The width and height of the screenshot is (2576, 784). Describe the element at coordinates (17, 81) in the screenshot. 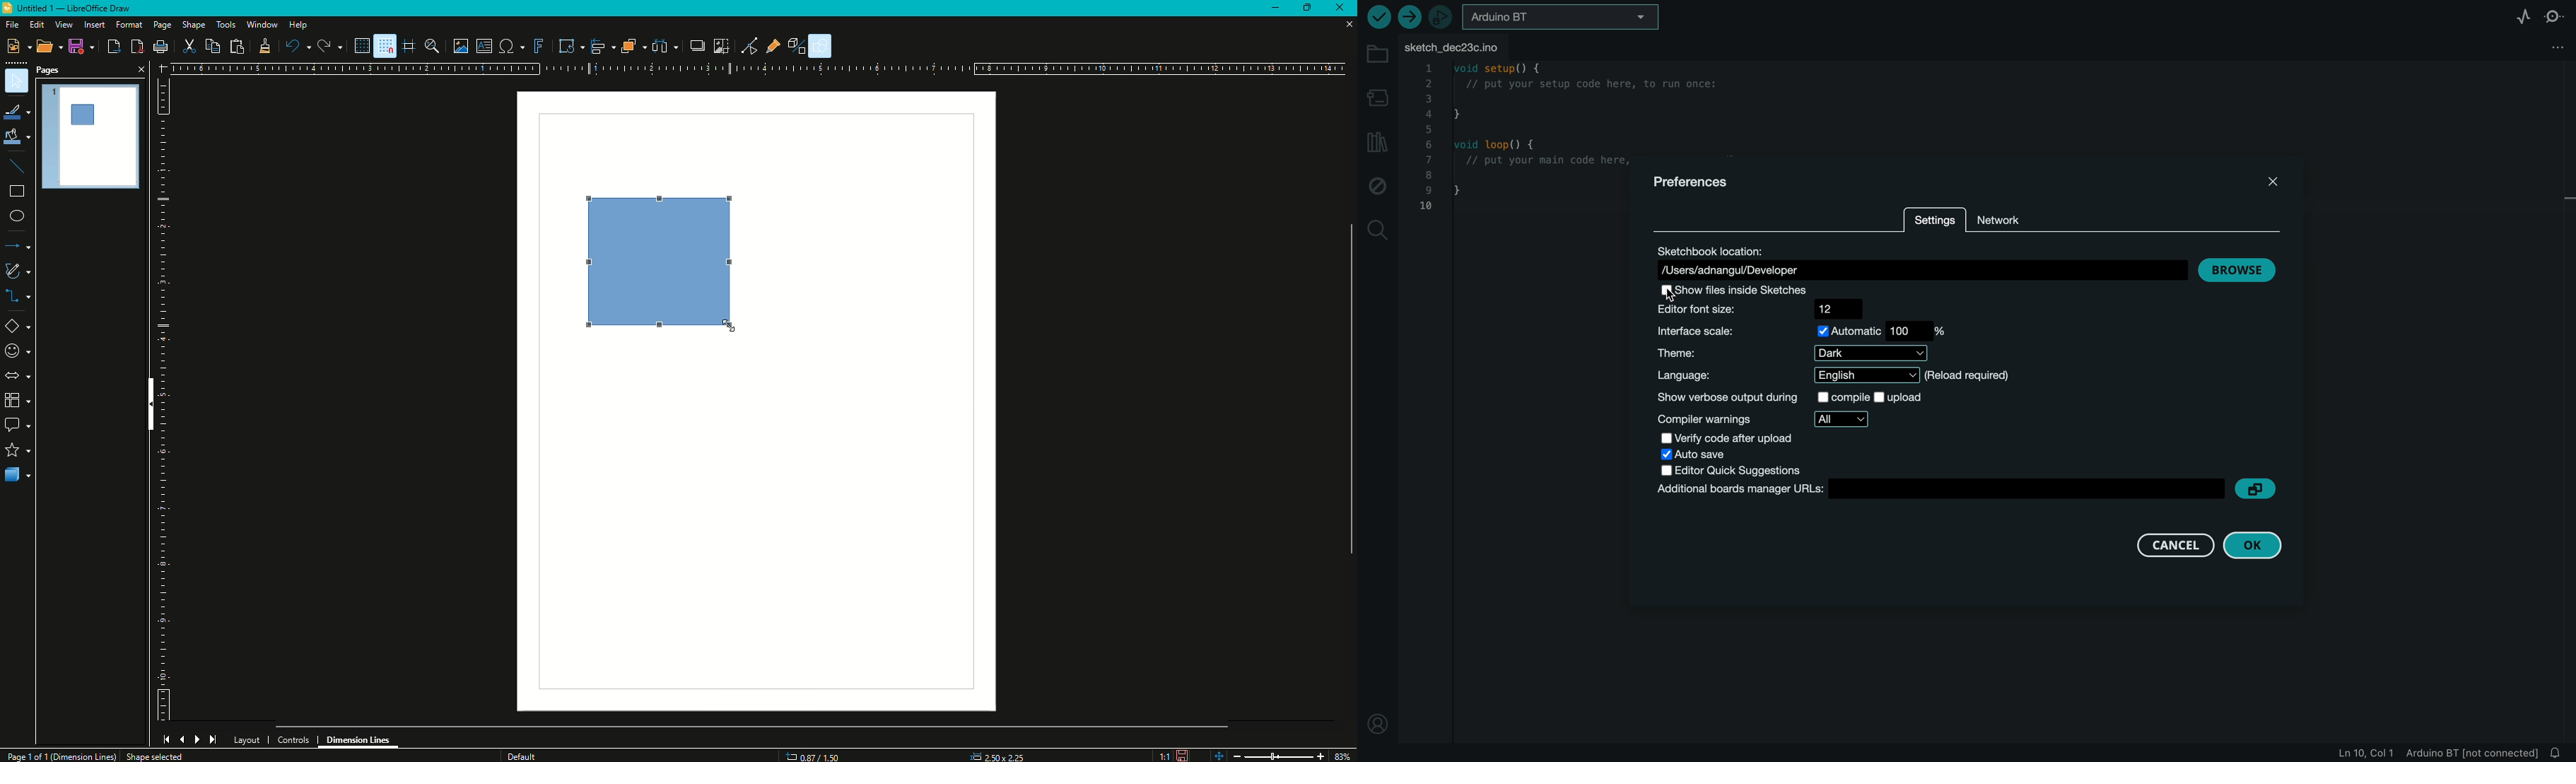

I see `Select` at that location.